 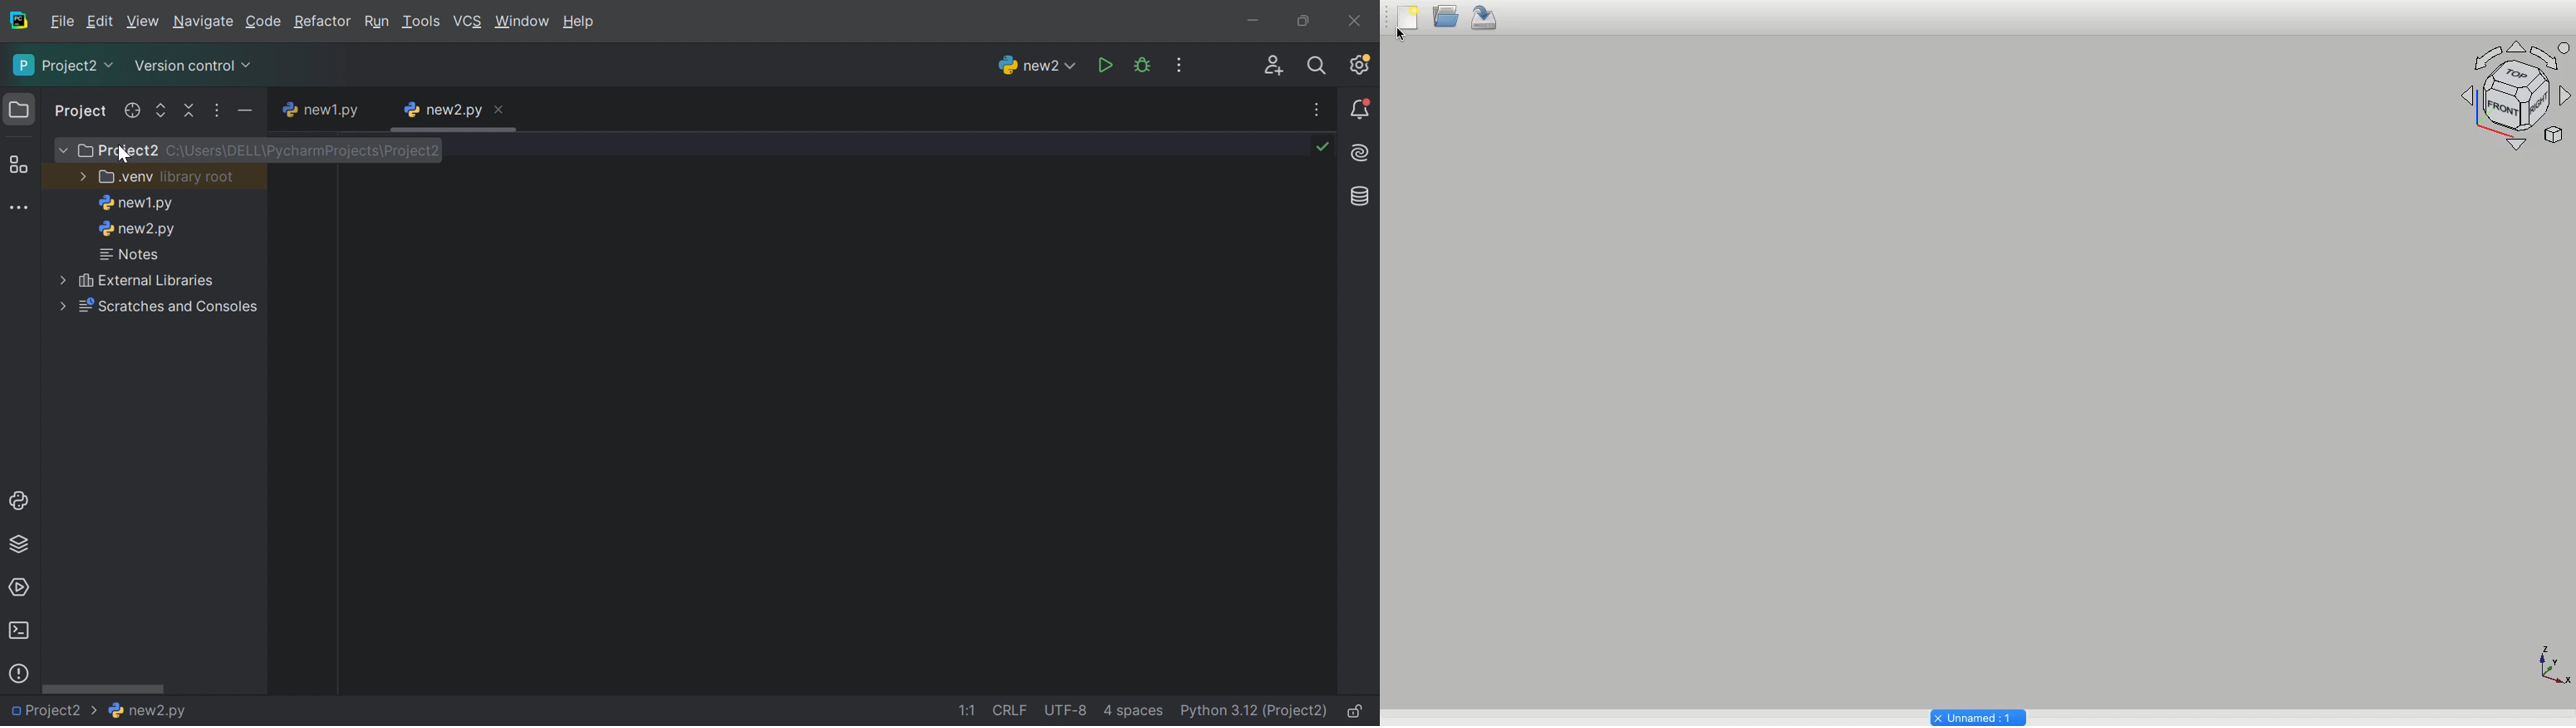 What do you see at coordinates (1274, 66) in the screenshot?
I see `Code with me` at bounding box center [1274, 66].